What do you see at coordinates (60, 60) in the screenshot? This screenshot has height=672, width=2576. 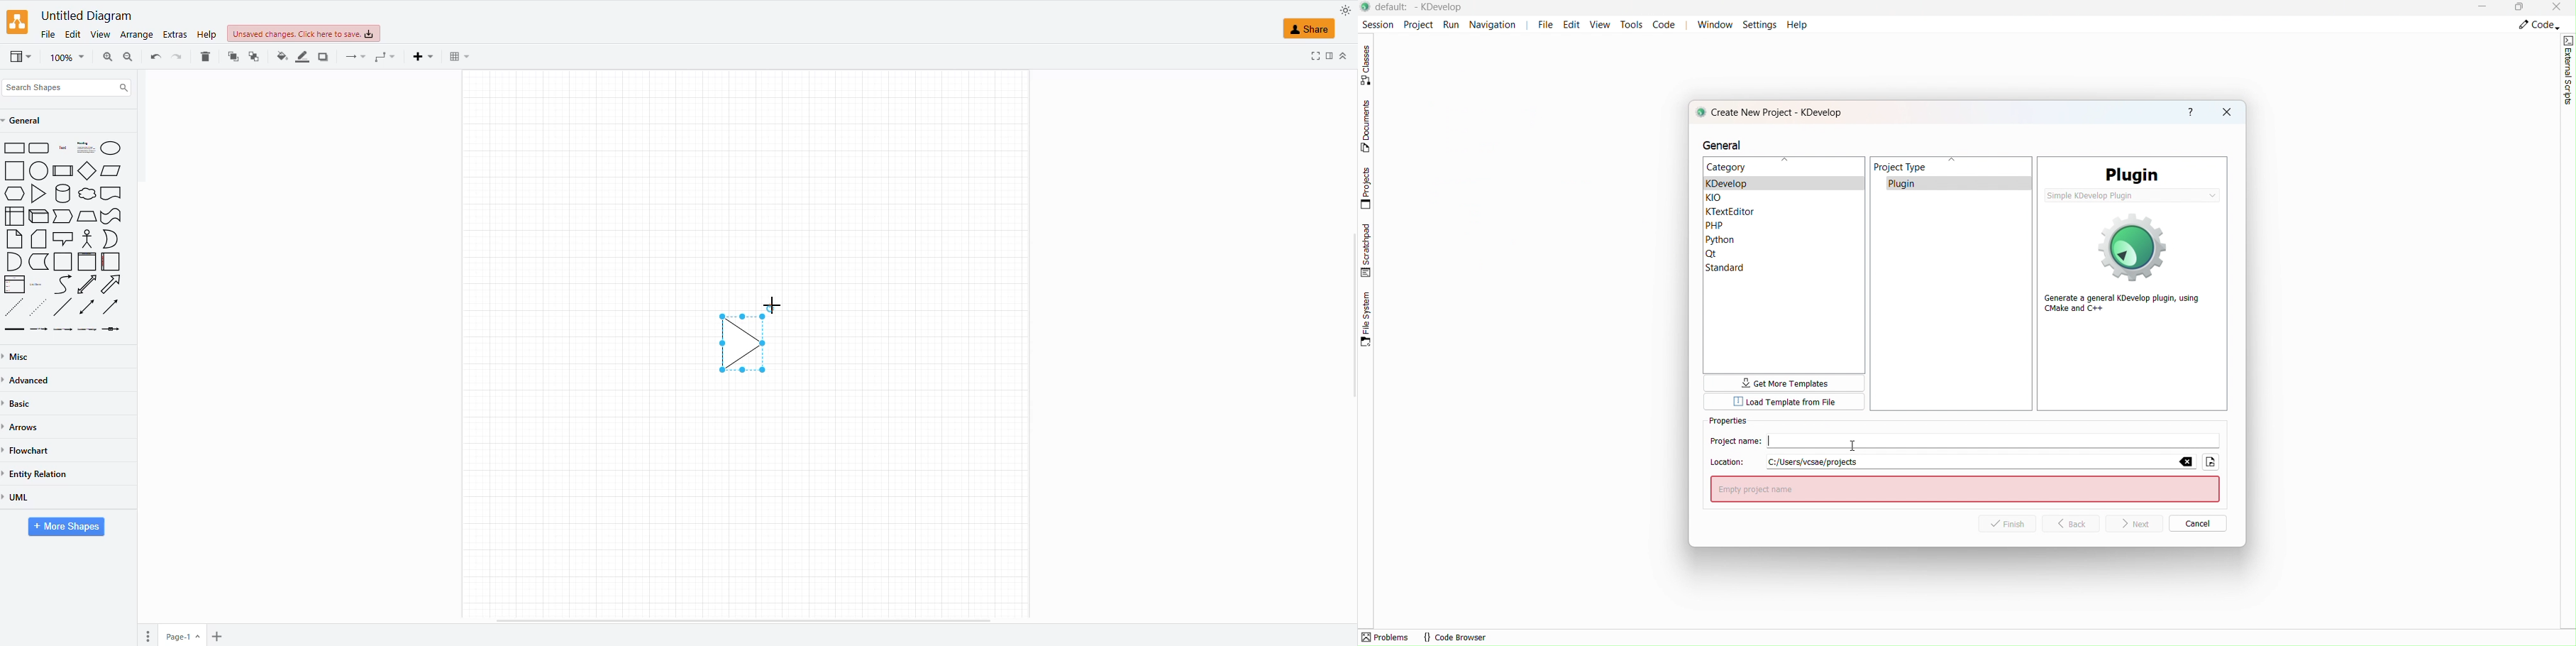 I see `magnifier` at bounding box center [60, 60].